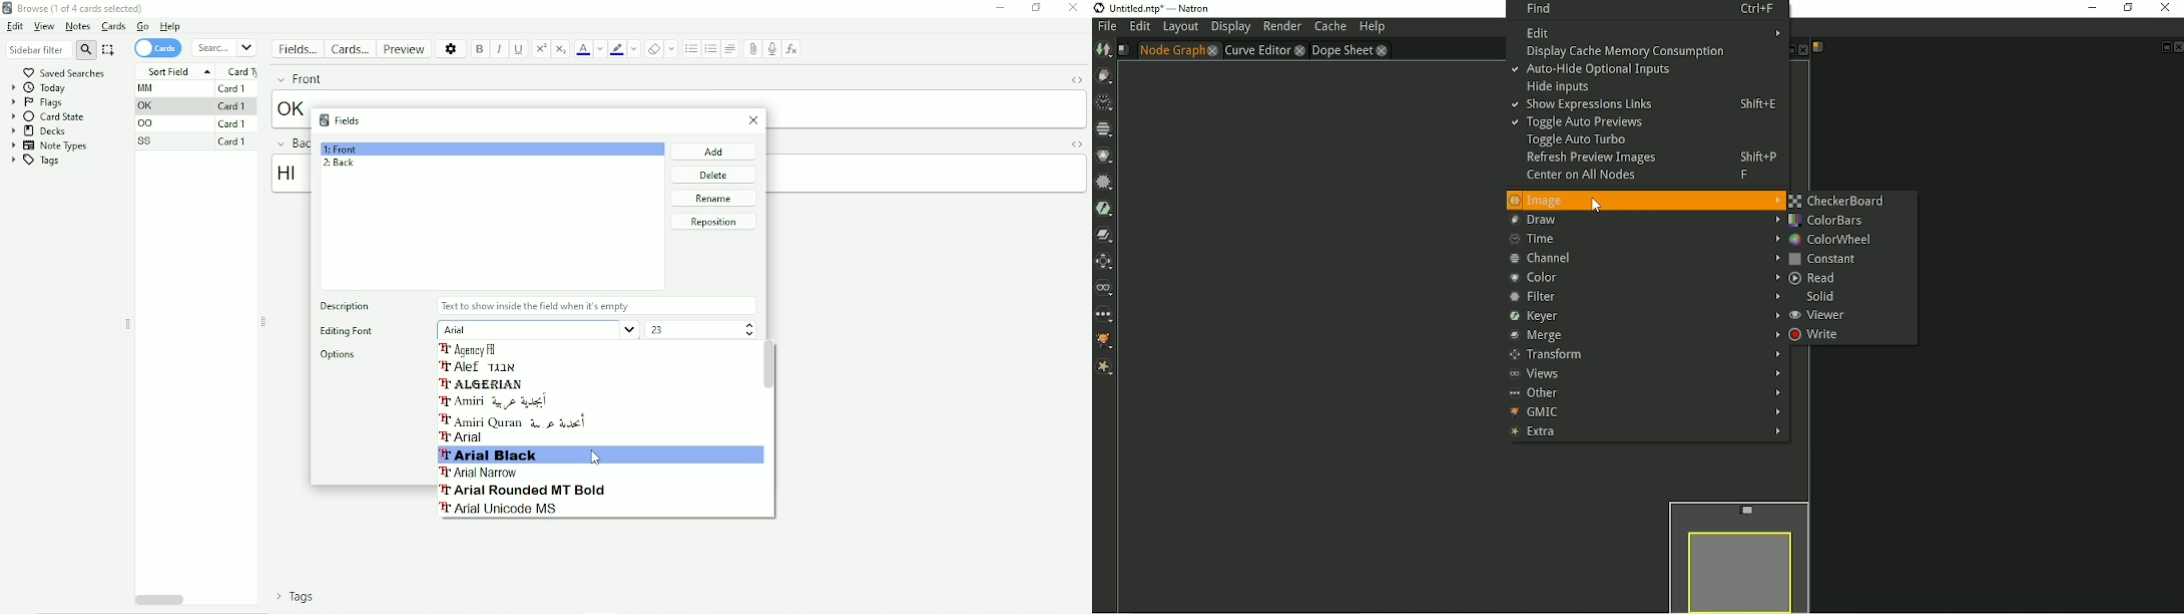  Describe the element at coordinates (661, 332) in the screenshot. I see `23` at that location.